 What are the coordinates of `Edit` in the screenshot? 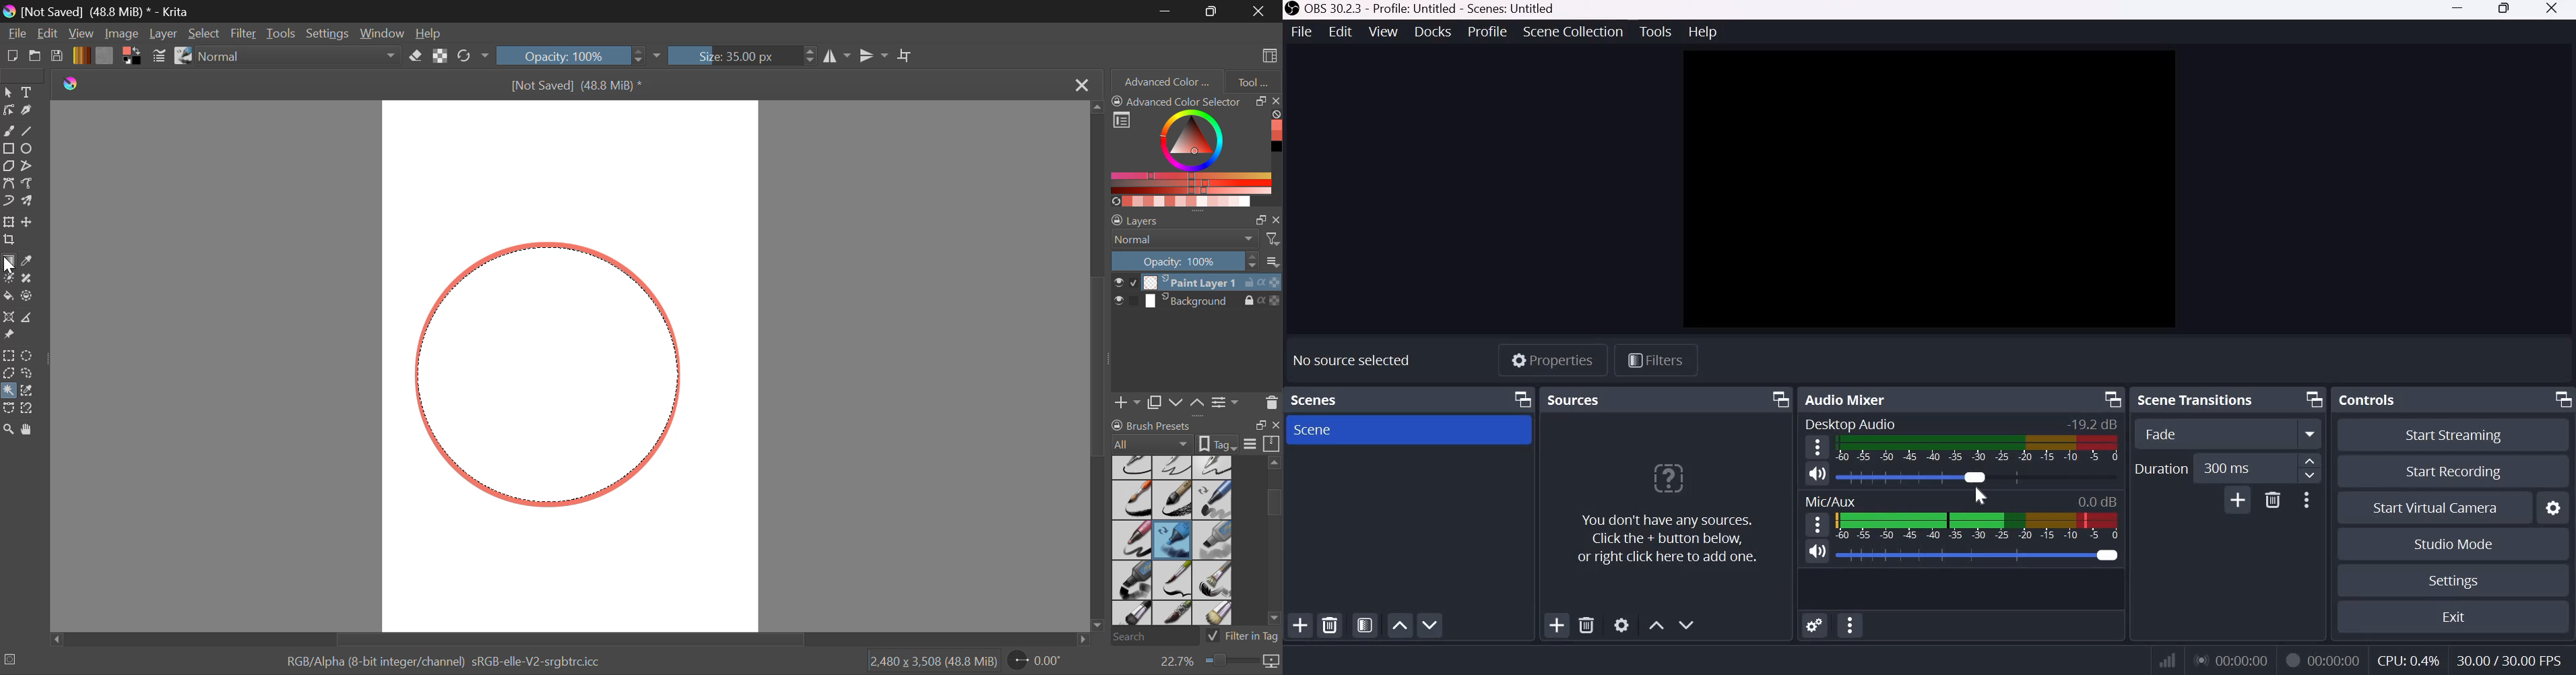 It's located at (1341, 31).